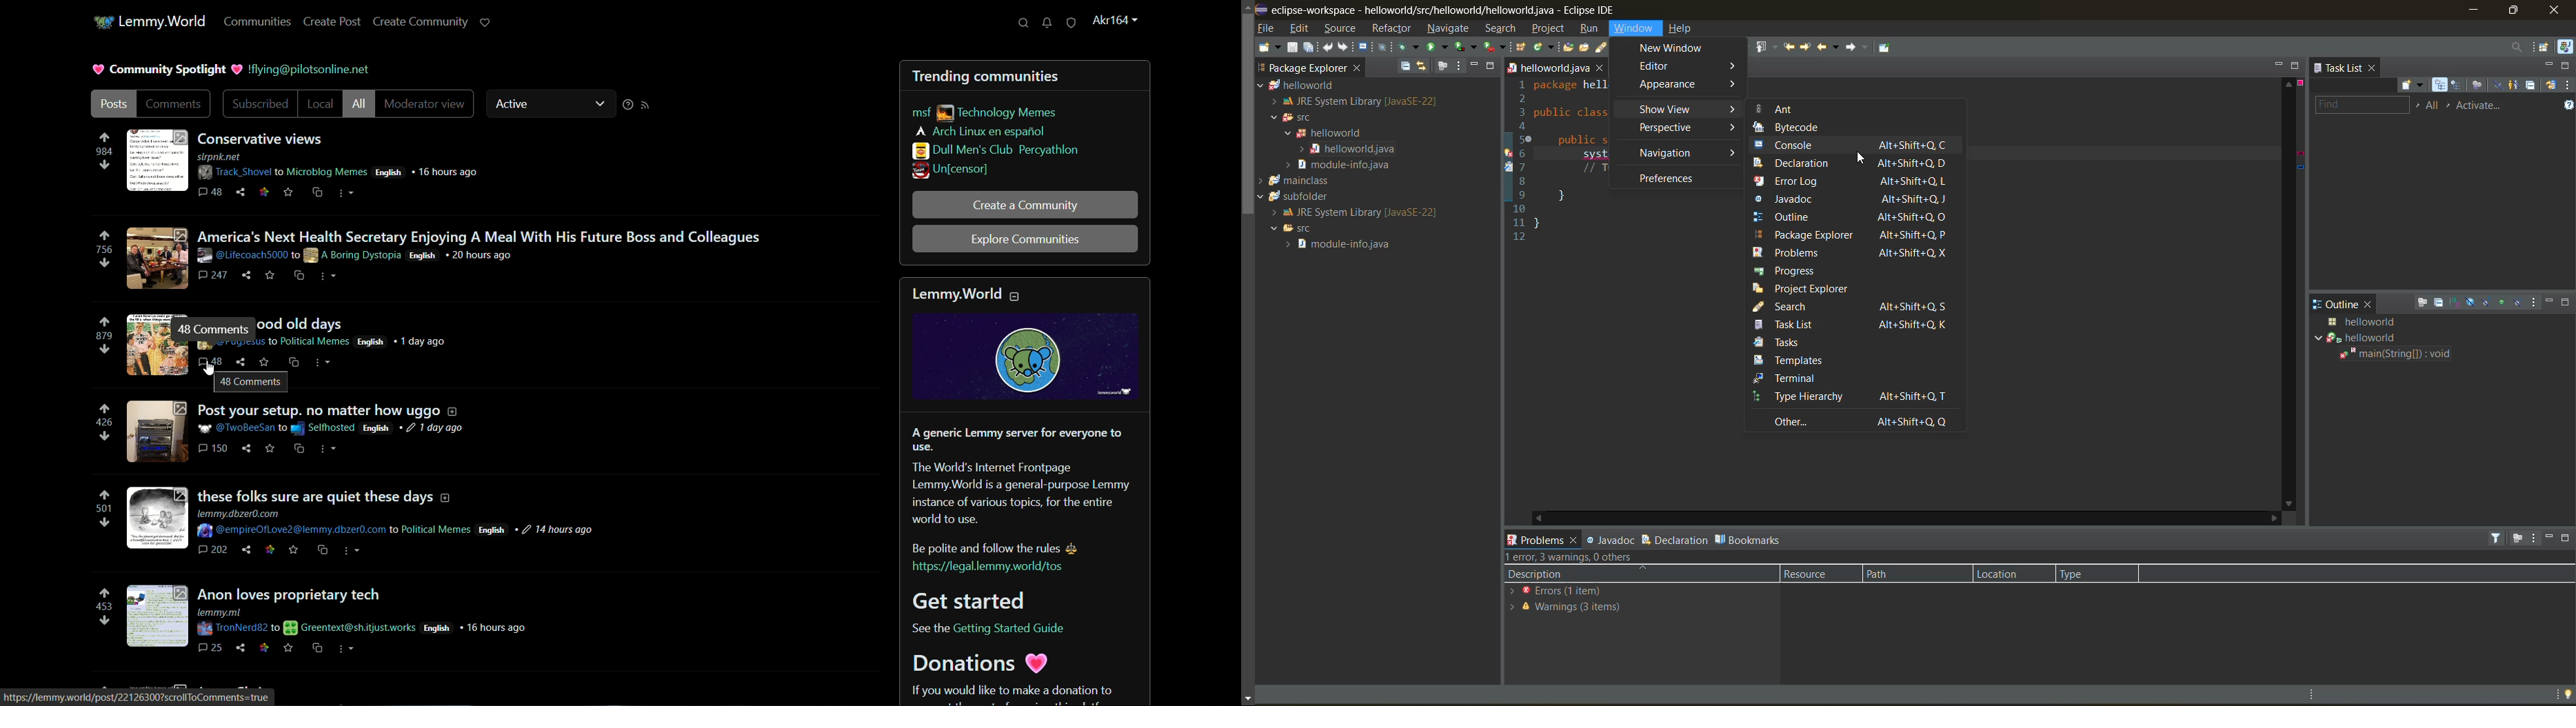 The height and width of the screenshot is (728, 2576). Describe the element at coordinates (2433, 105) in the screenshot. I see `edit task working sets` at that location.